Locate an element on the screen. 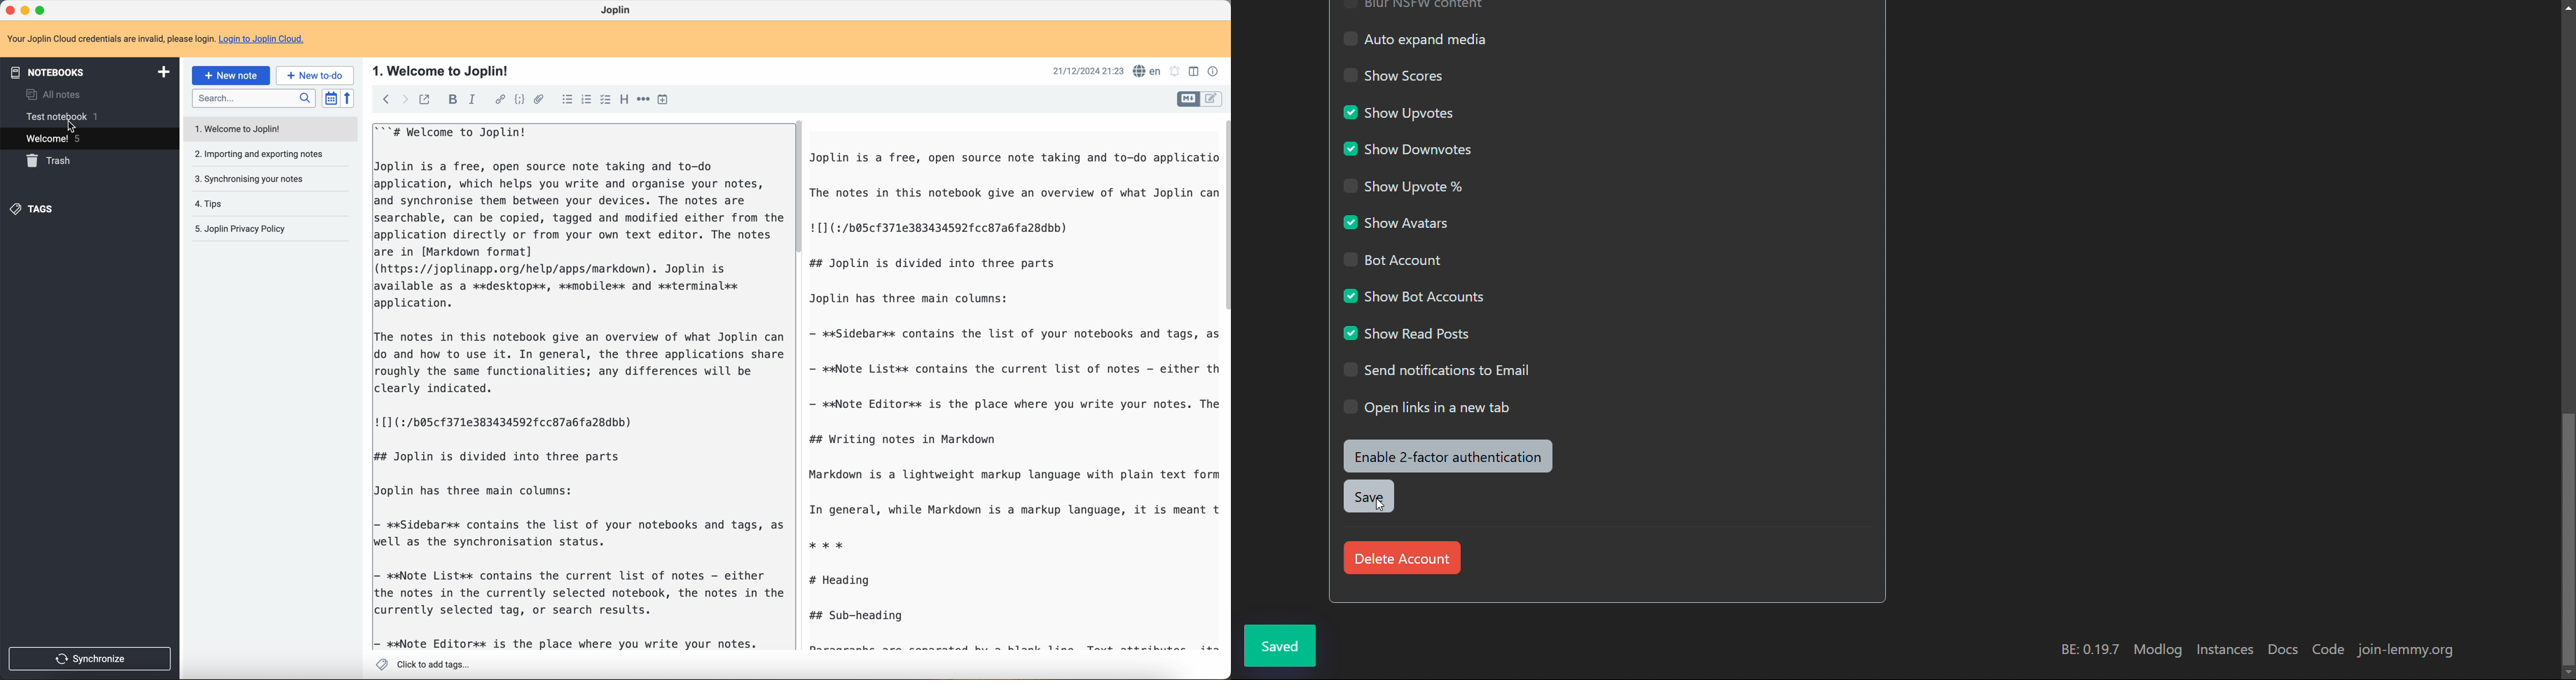 This screenshot has height=700, width=2576. minimize program is located at coordinates (27, 12).